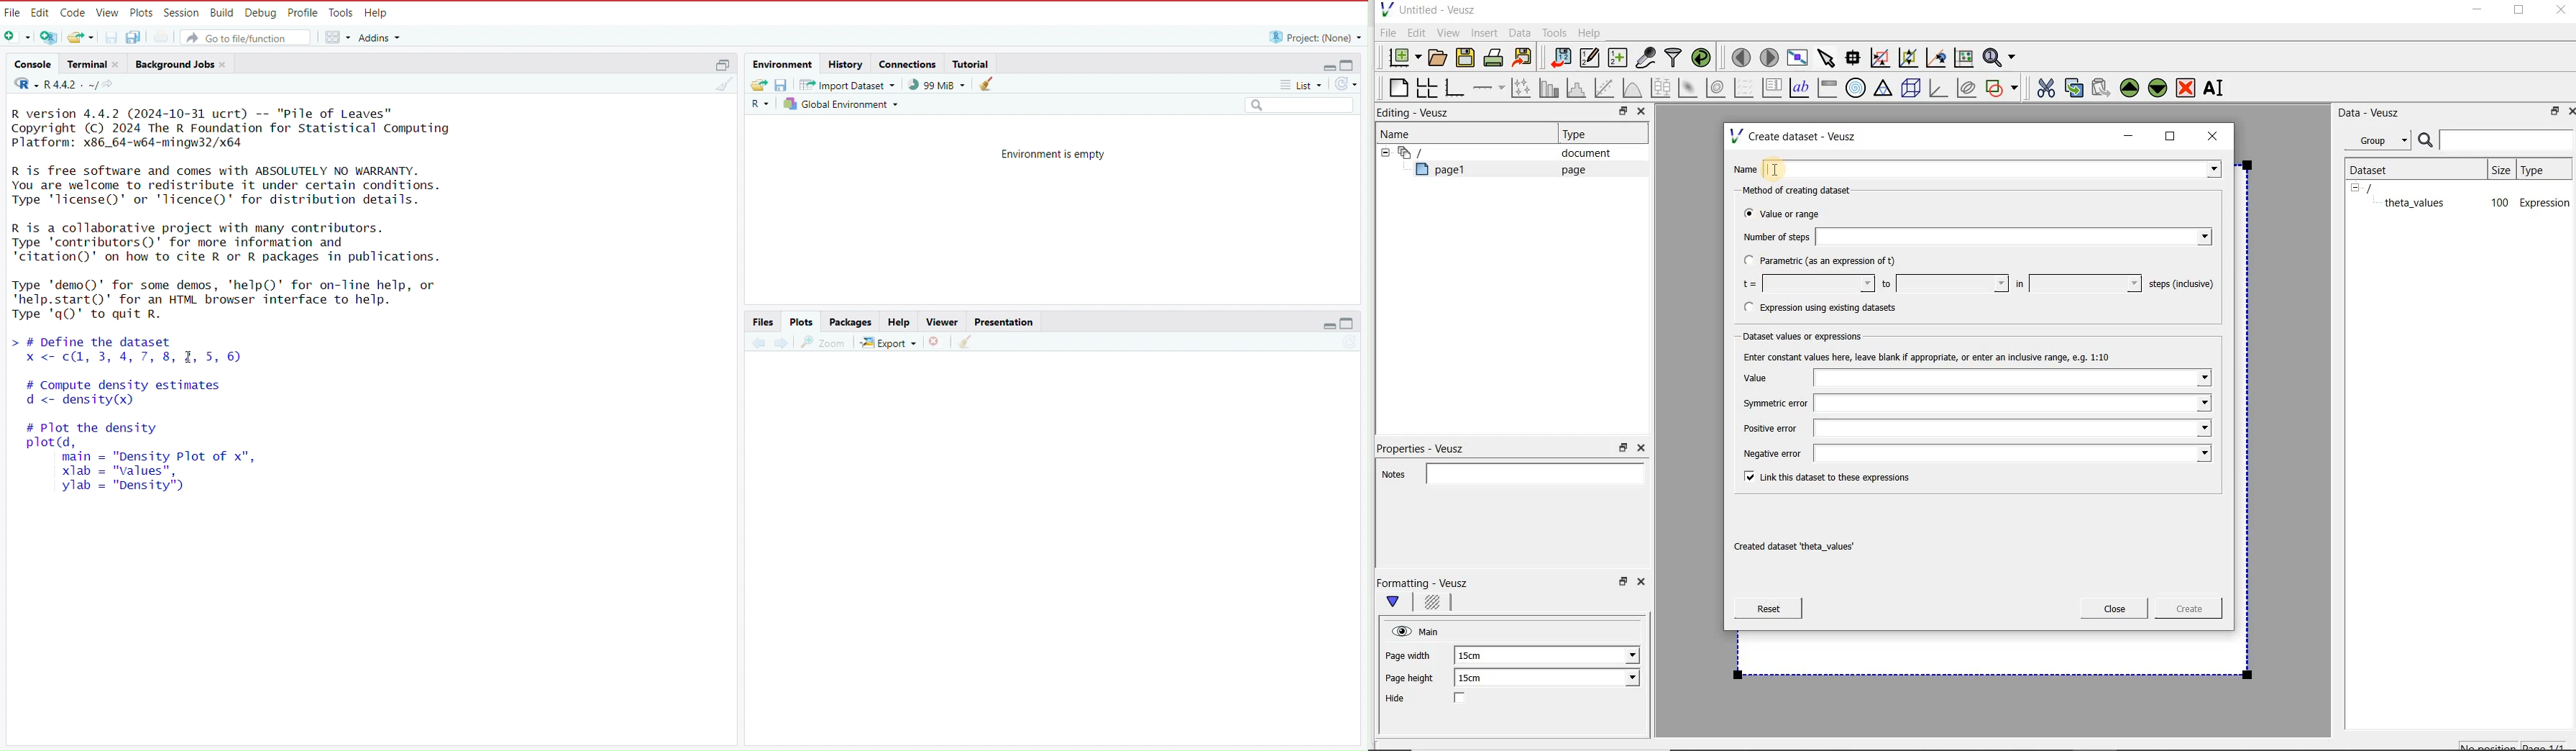 The width and height of the screenshot is (2576, 756). Describe the element at coordinates (2003, 86) in the screenshot. I see `add a shape to the plot` at that location.